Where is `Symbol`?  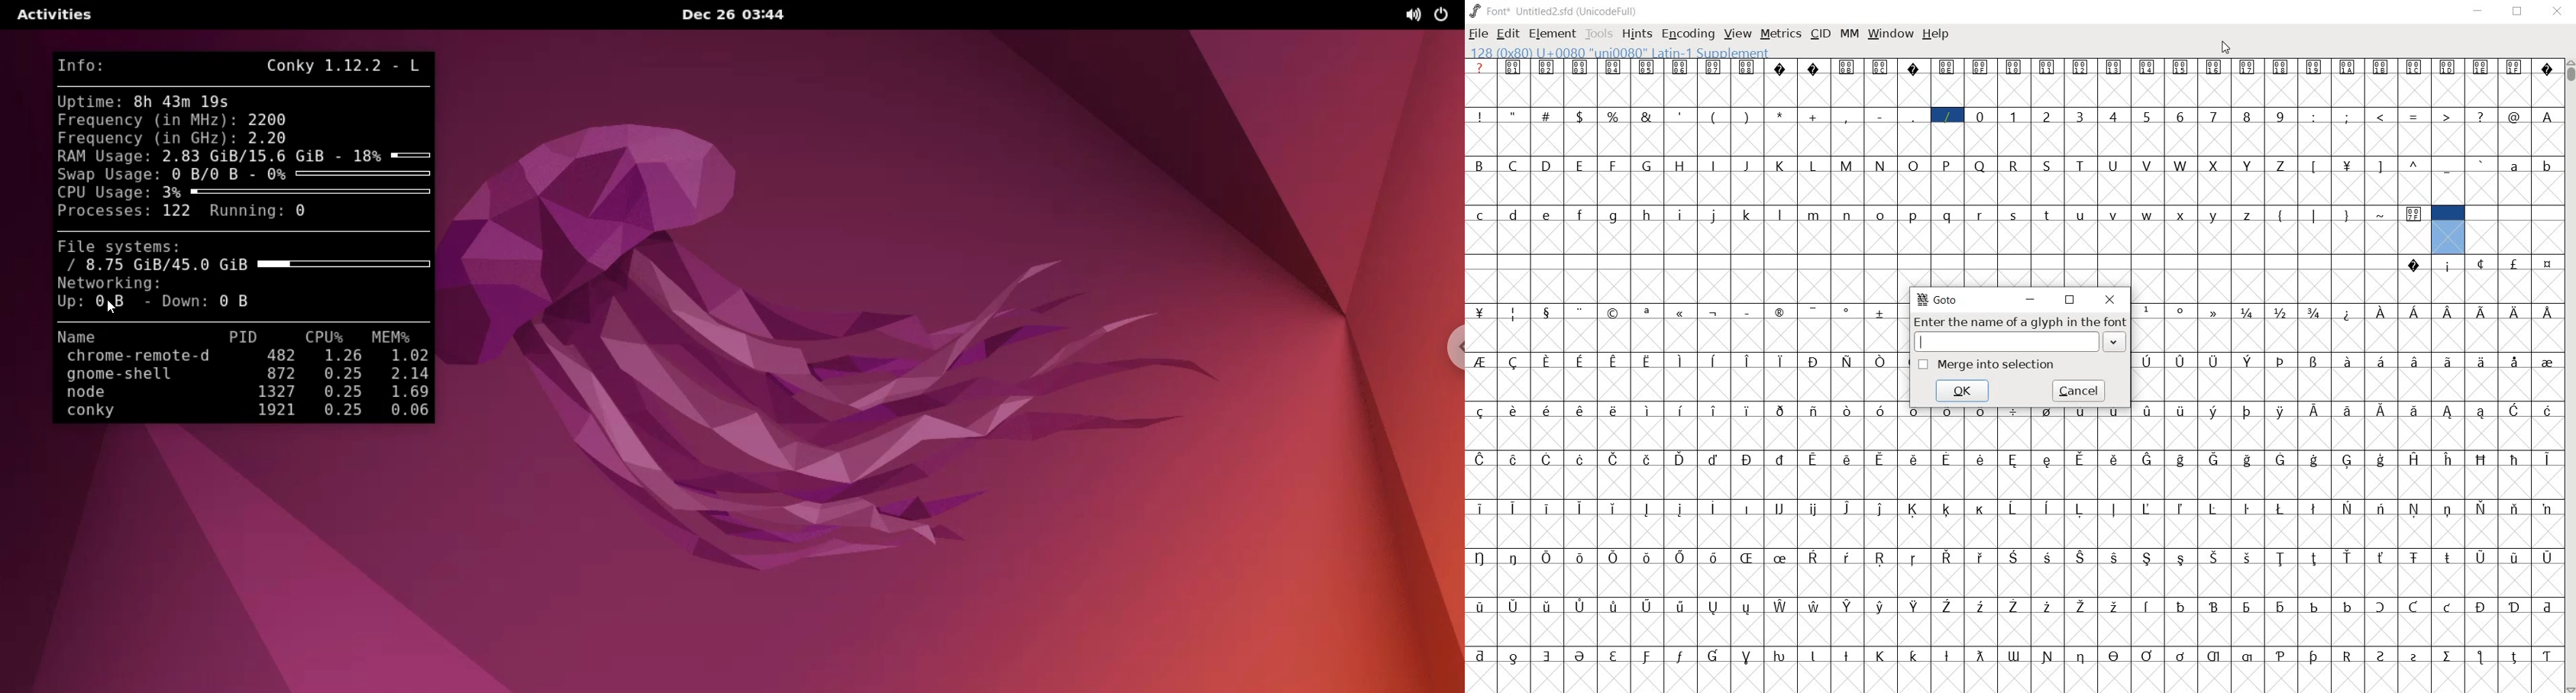
Symbol is located at coordinates (1584, 508).